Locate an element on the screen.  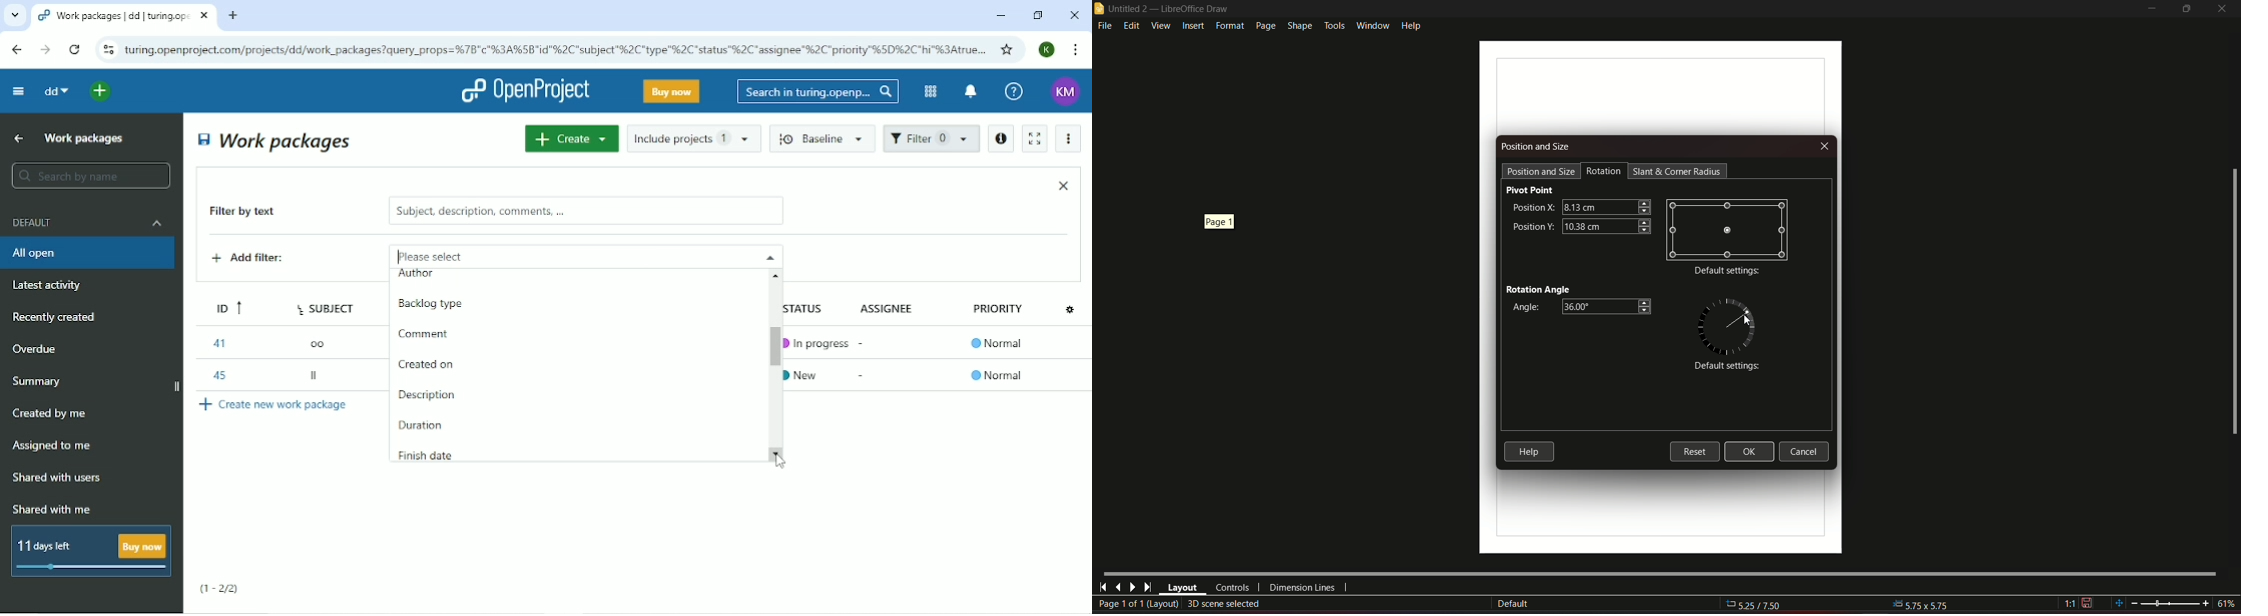
dimension lines is located at coordinates (1303, 589).